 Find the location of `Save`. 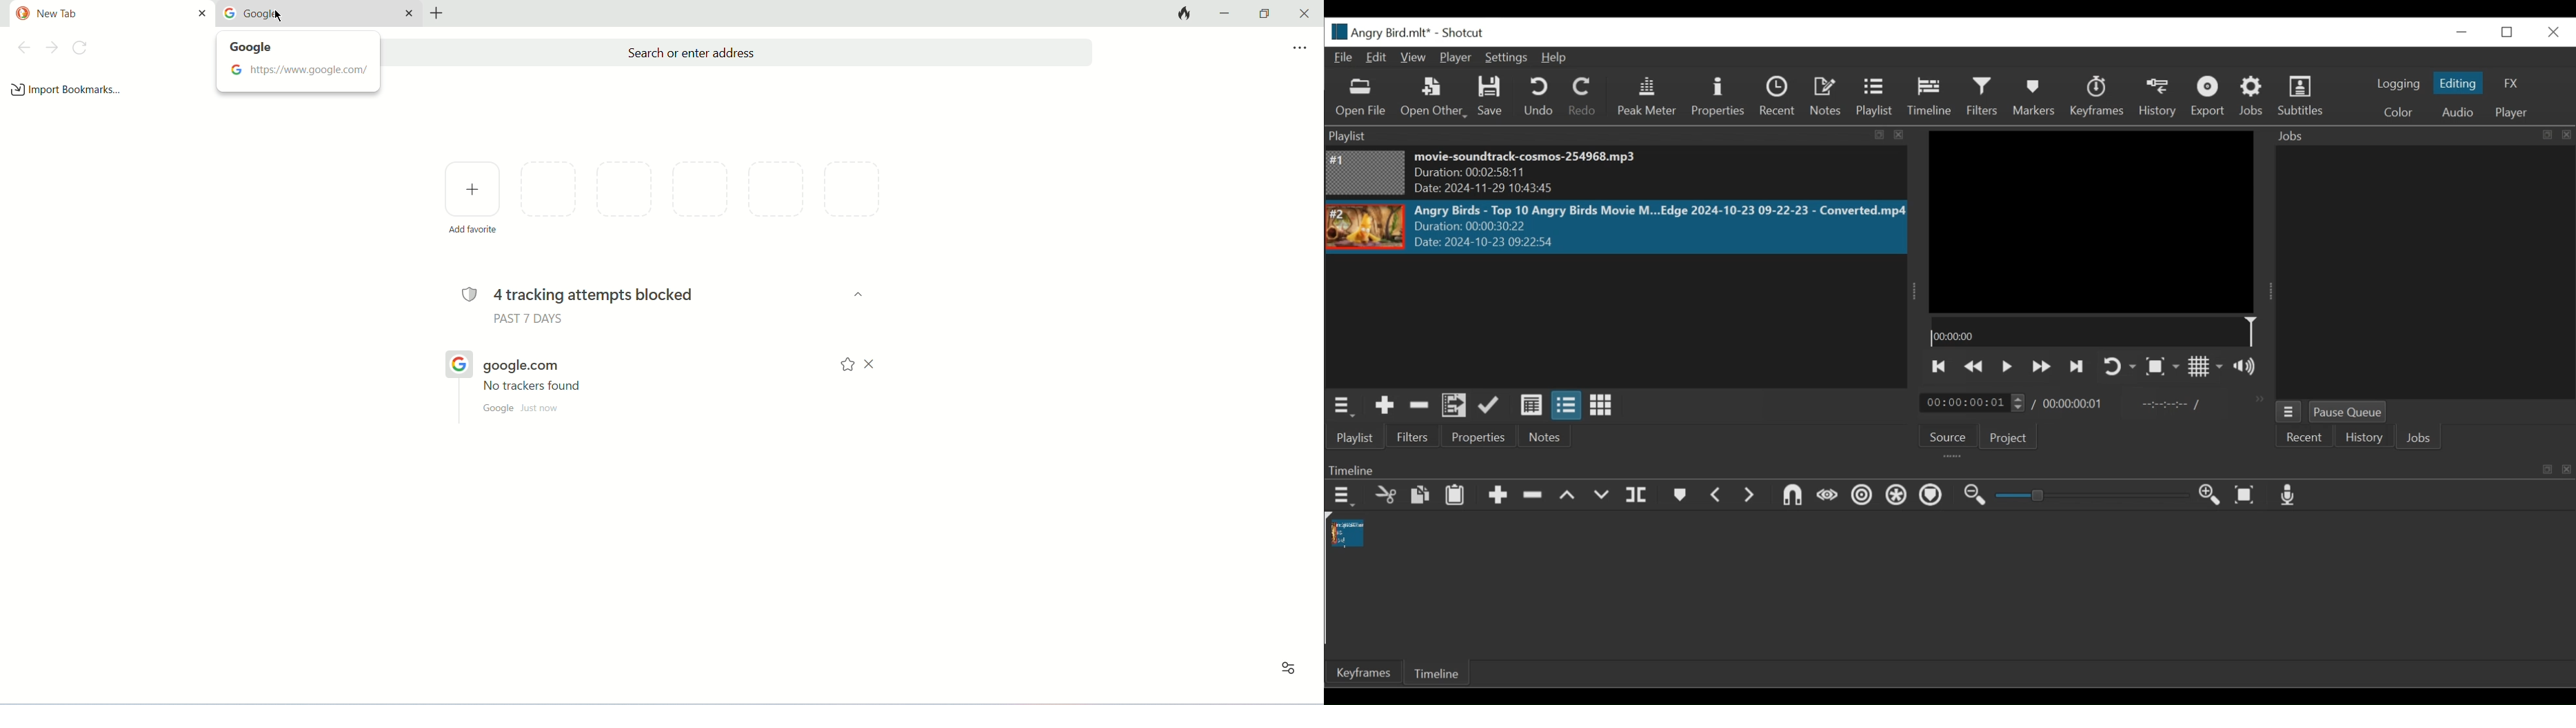

Save is located at coordinates (1493, 97).